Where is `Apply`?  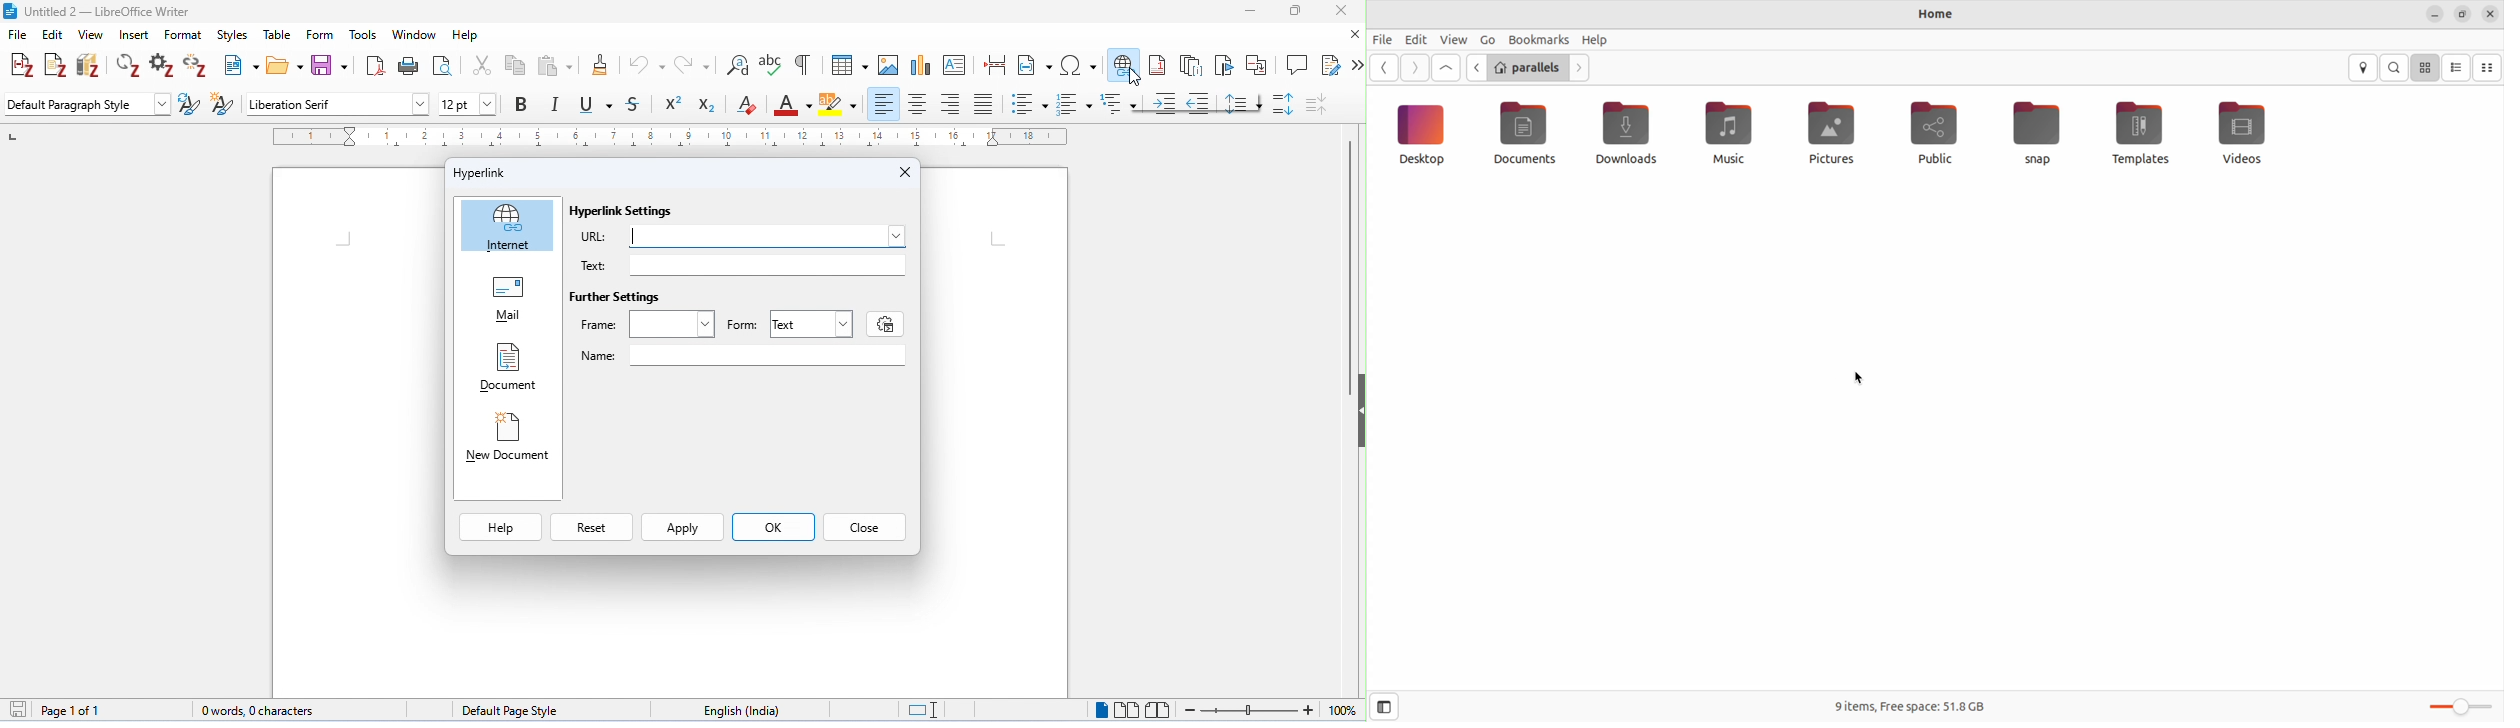 Apply is located at coordinates (686, 527).